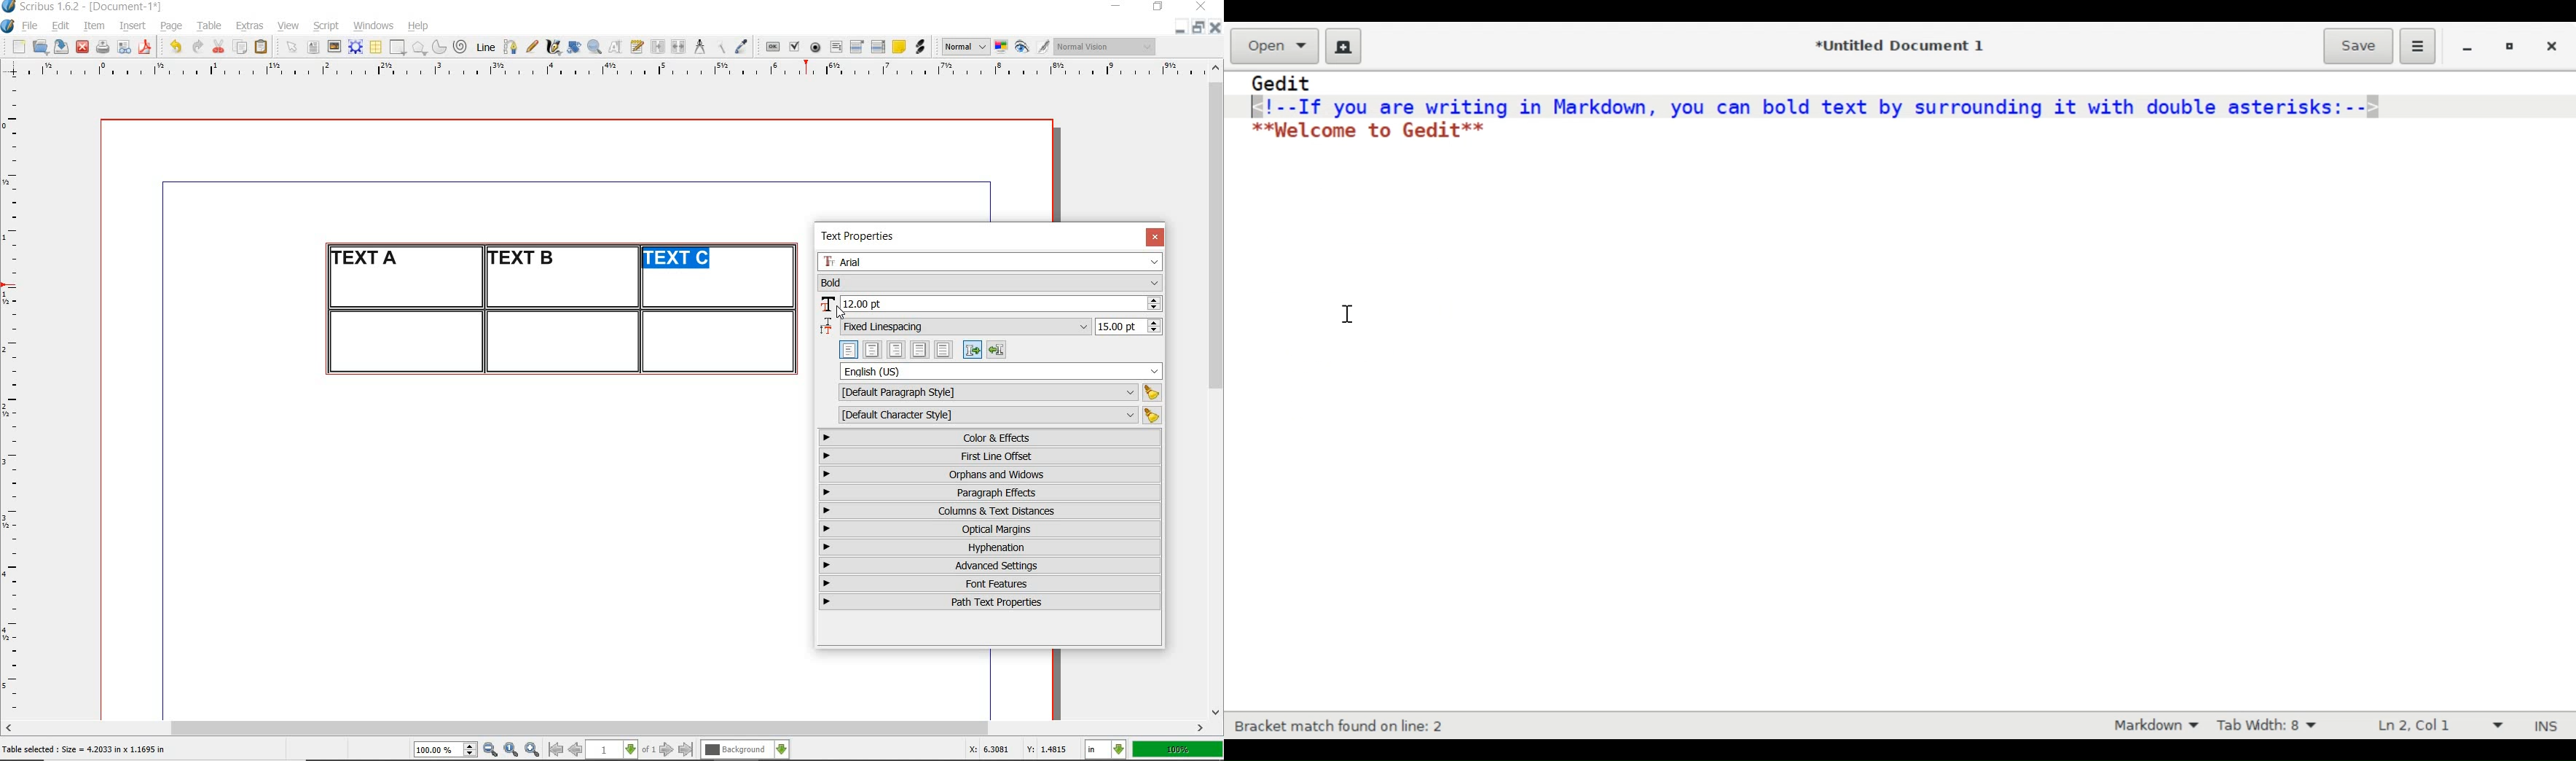  What do you see at coordinates (2553, 47) in the screenshot?
I see `Close` at bounding box center [2553, 47].